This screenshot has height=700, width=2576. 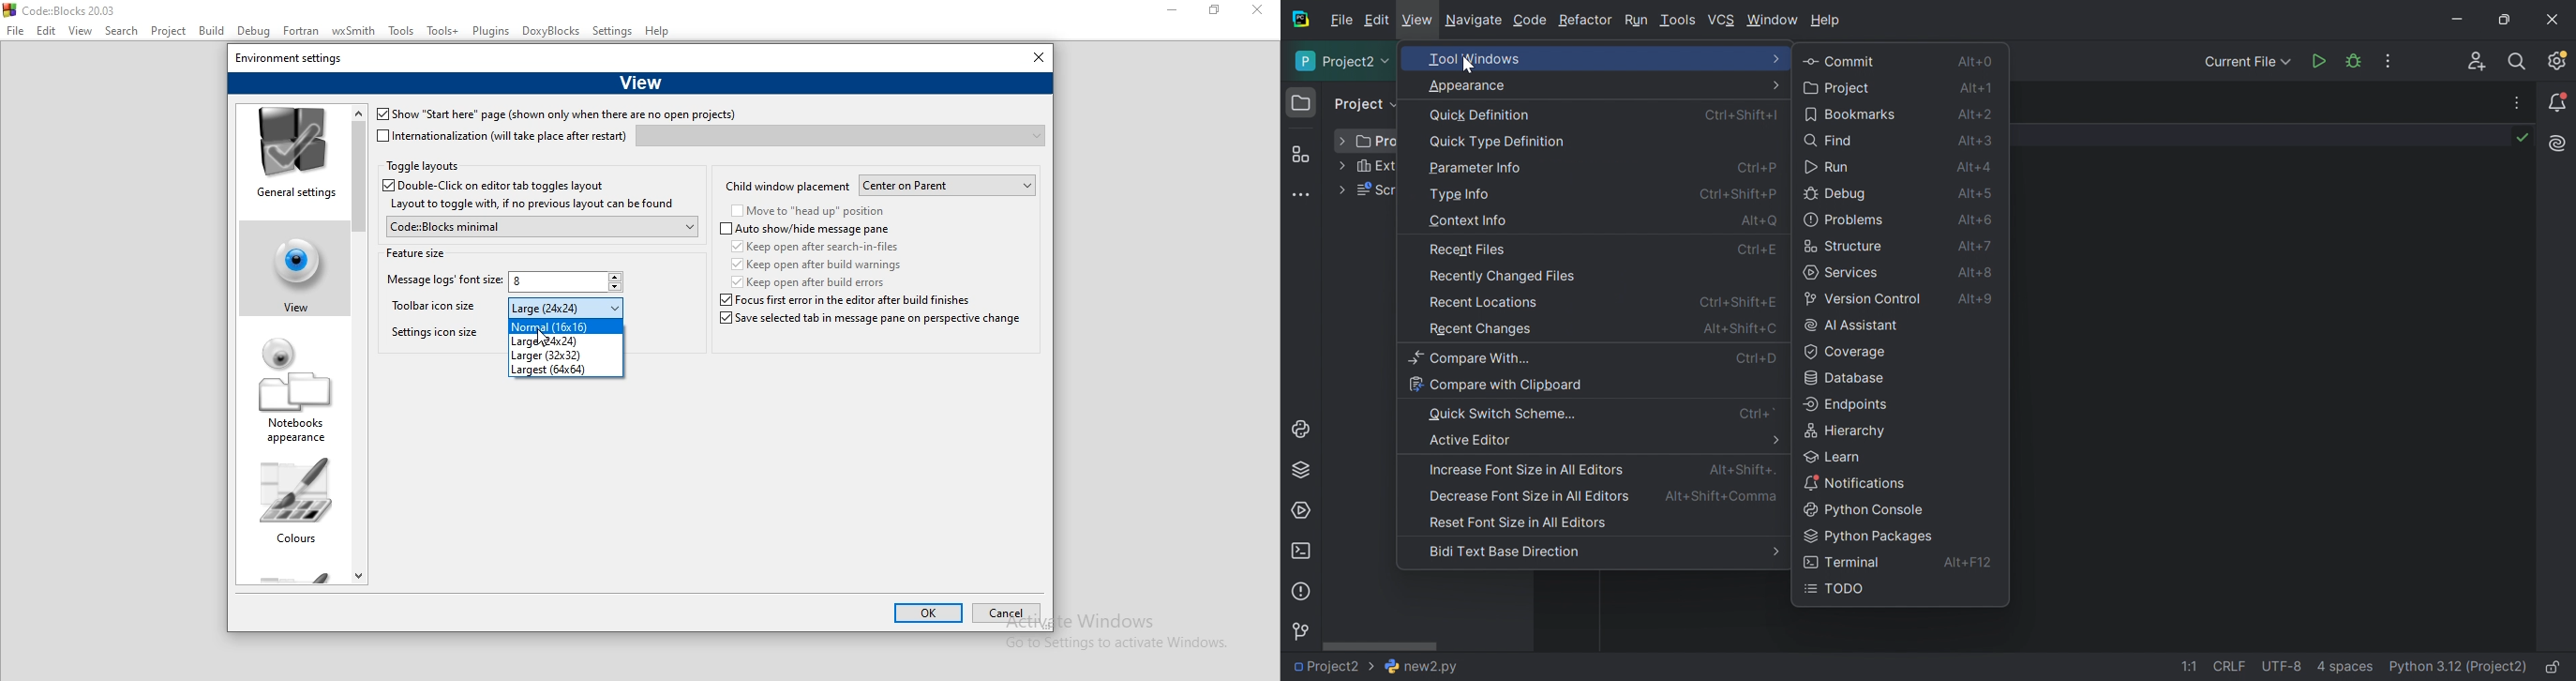 What do you see at coordinates (812, 300) in the screenshot?
I see `Focus first error in the editor after build finishes` at bounding box center [812, 300].